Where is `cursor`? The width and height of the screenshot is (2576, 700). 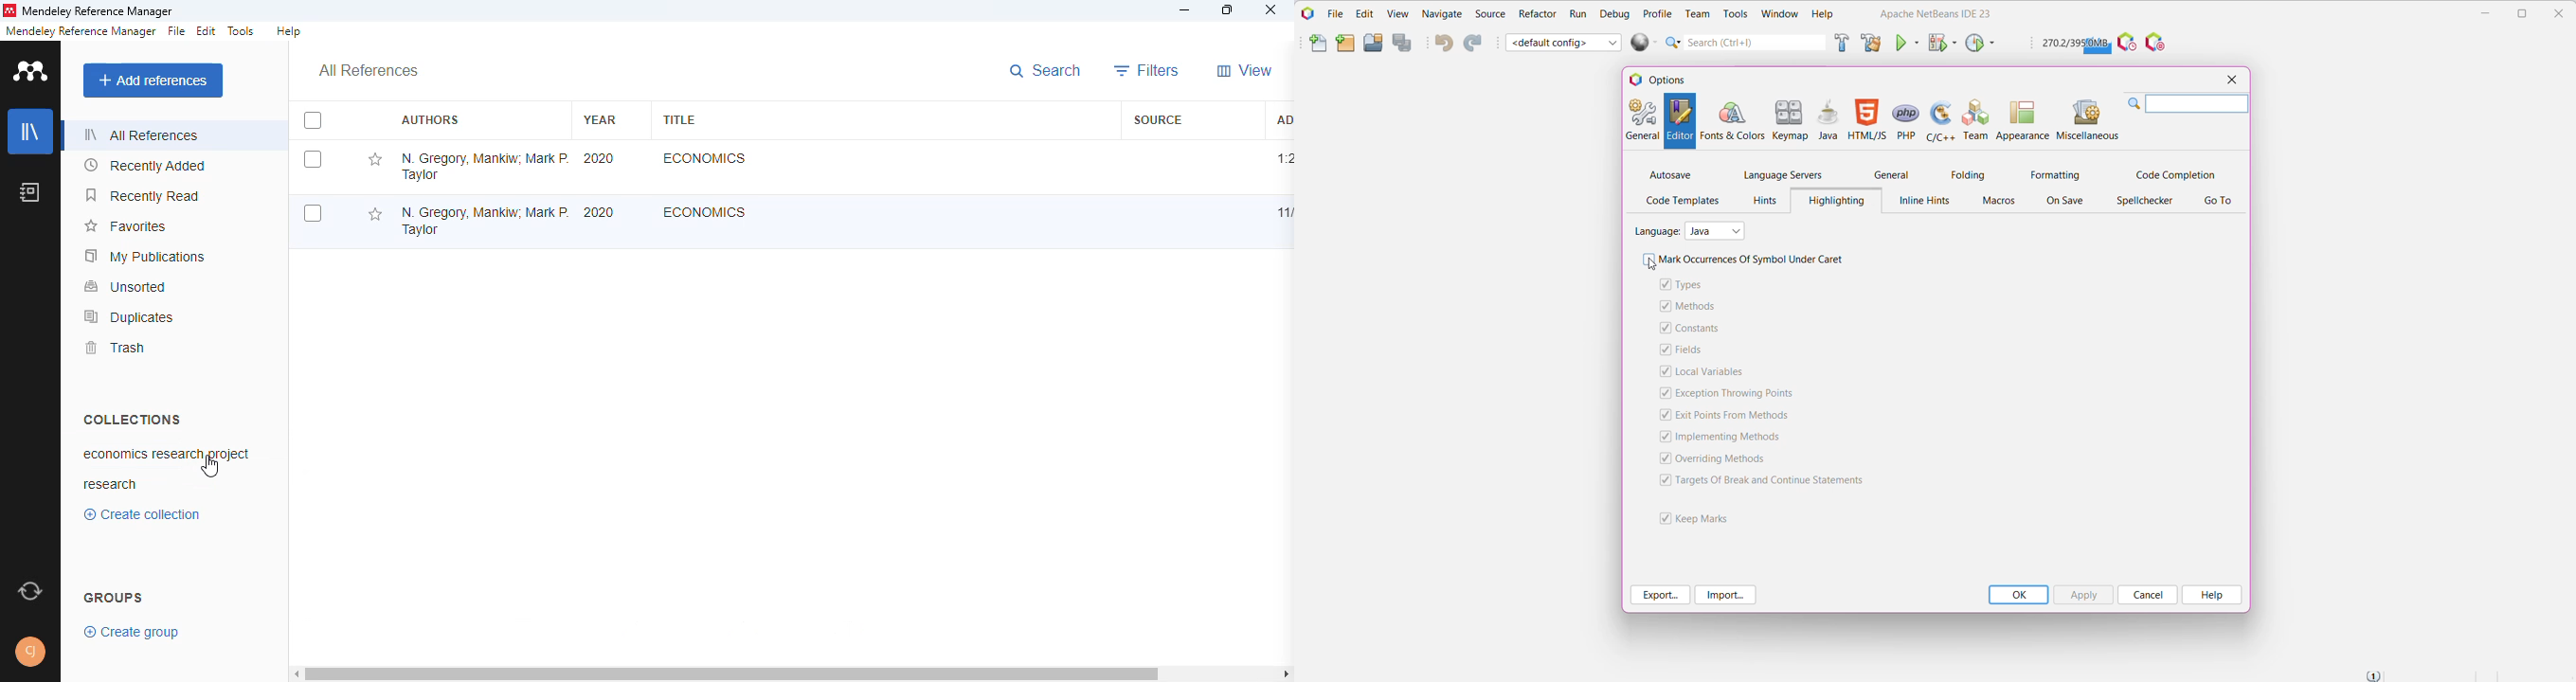
cursor is located at coordinates (210, 469).